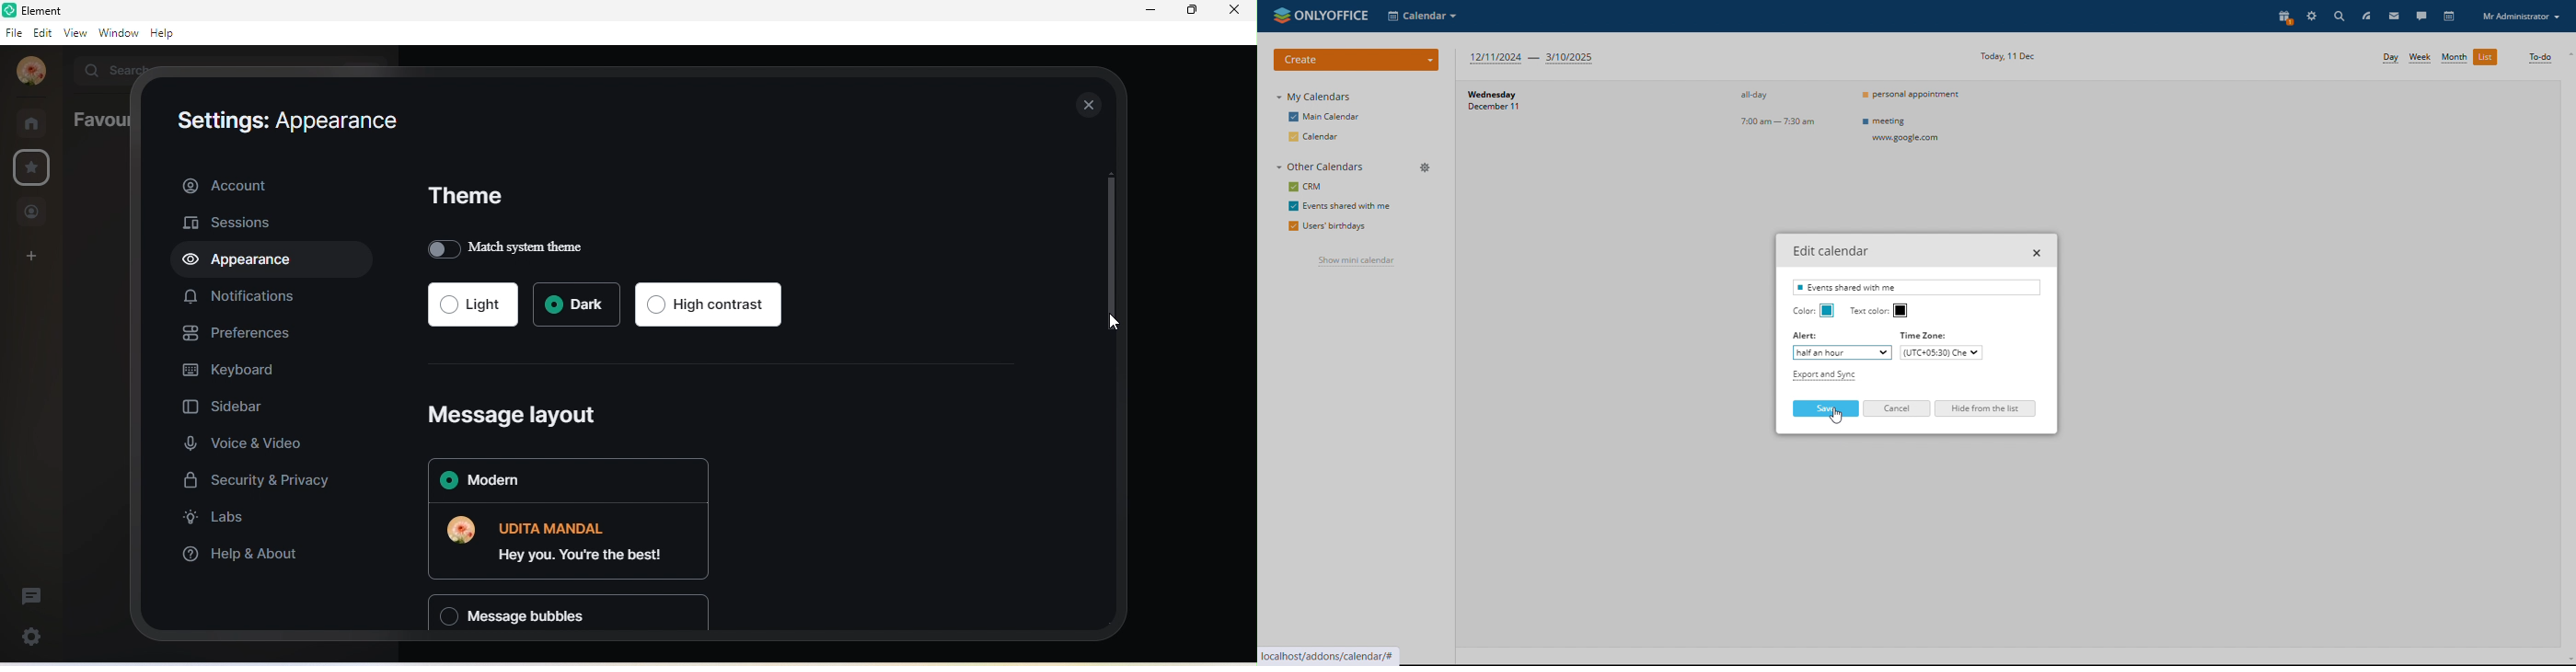 The image size is (2576, 672). Describe the element at coordinates (2485, 56) in the screenshot. I see `list view` at that location.